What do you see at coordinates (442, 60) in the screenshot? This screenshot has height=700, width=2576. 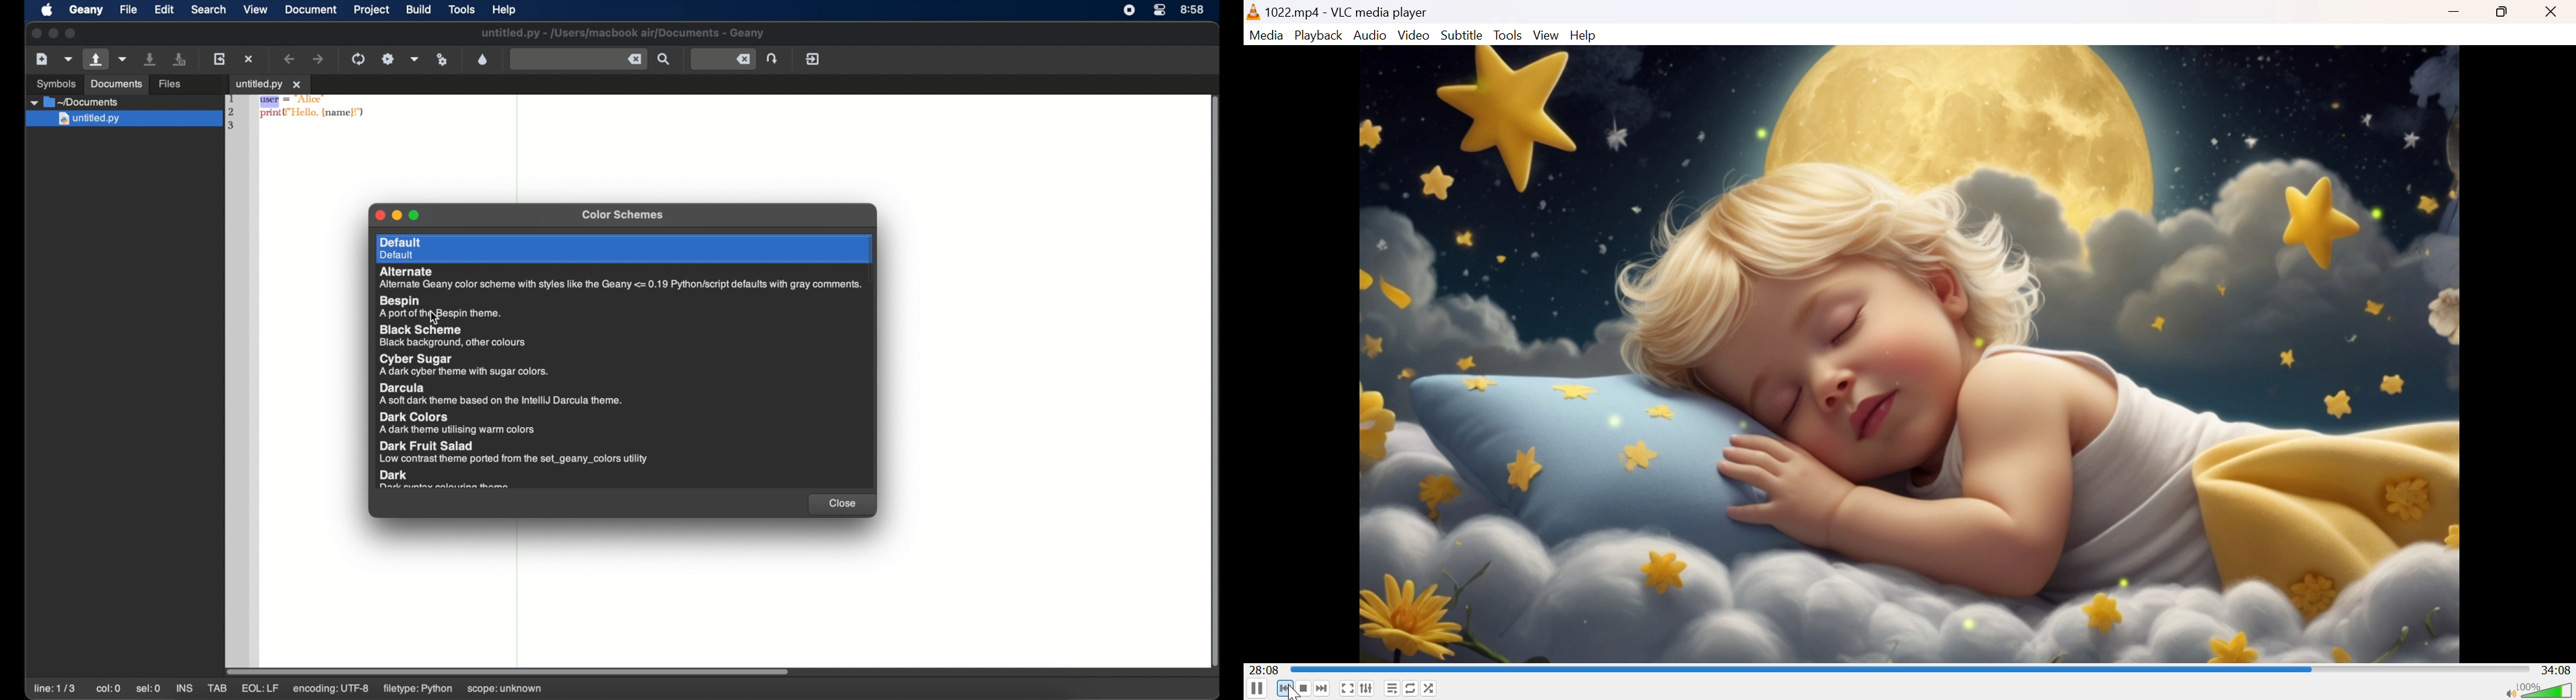 I see `run or view current file` at bounding box center [442, 60].